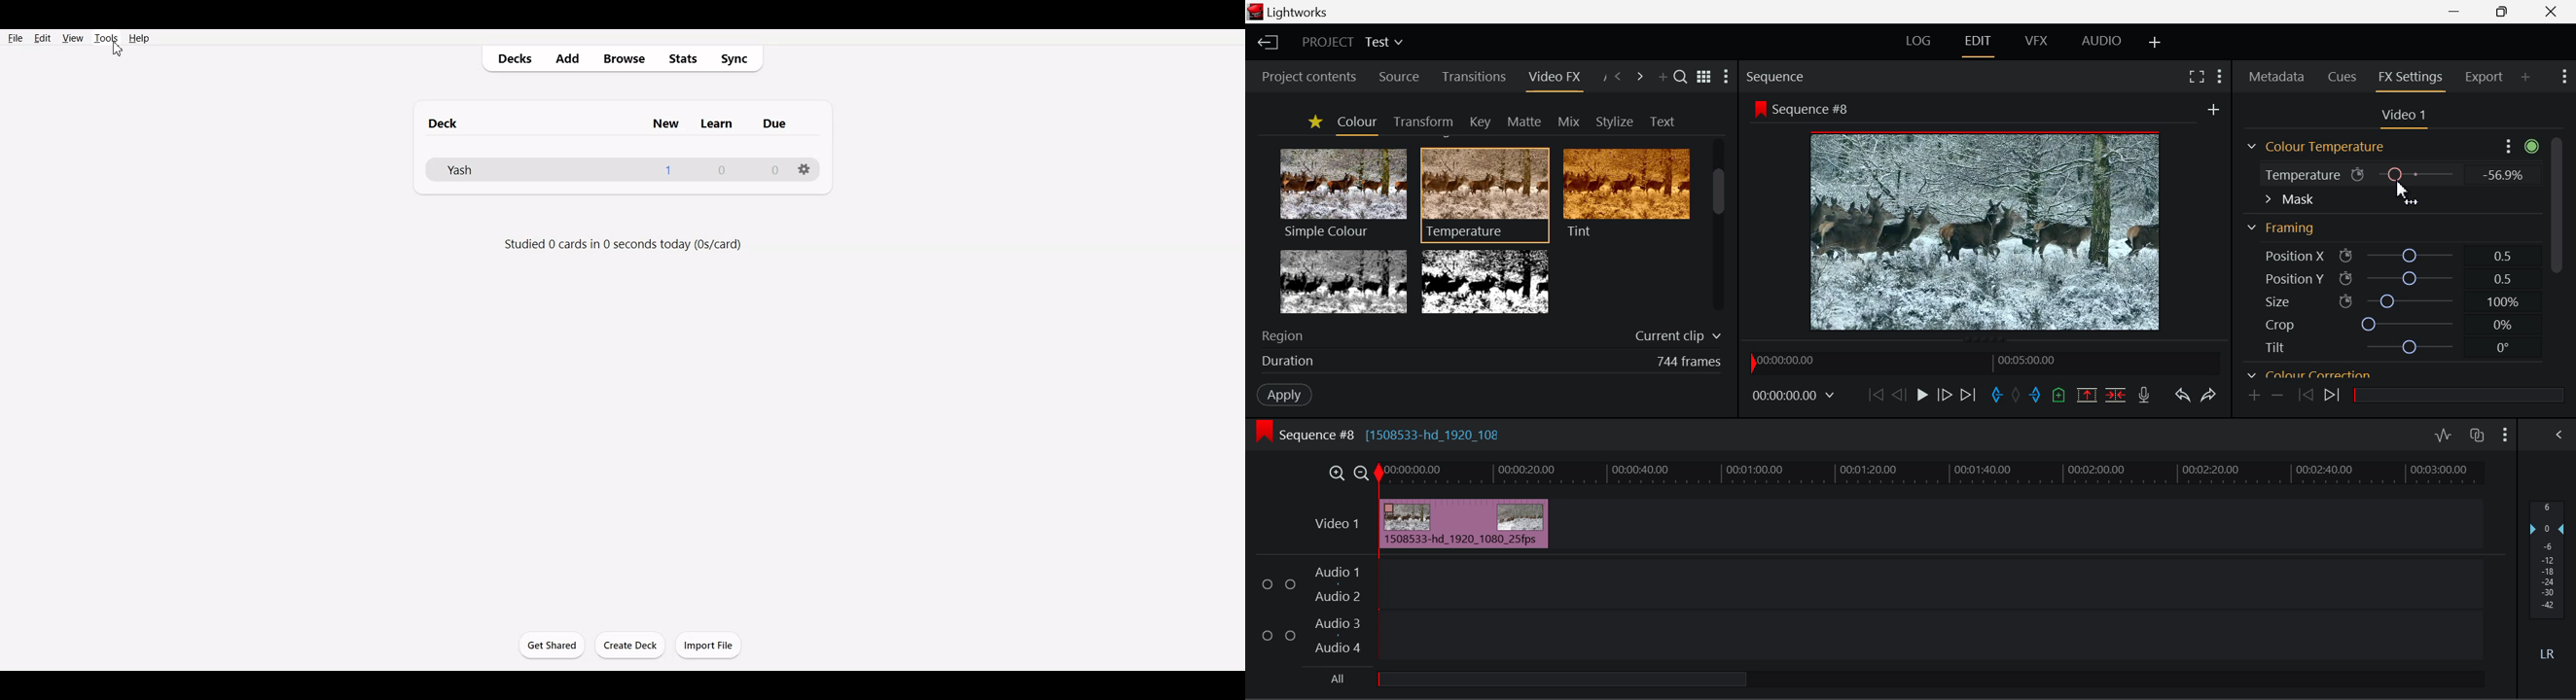  Describe the element at coordinates (2035, 42) in the screenshot. I see `VFX Layout` at that location.